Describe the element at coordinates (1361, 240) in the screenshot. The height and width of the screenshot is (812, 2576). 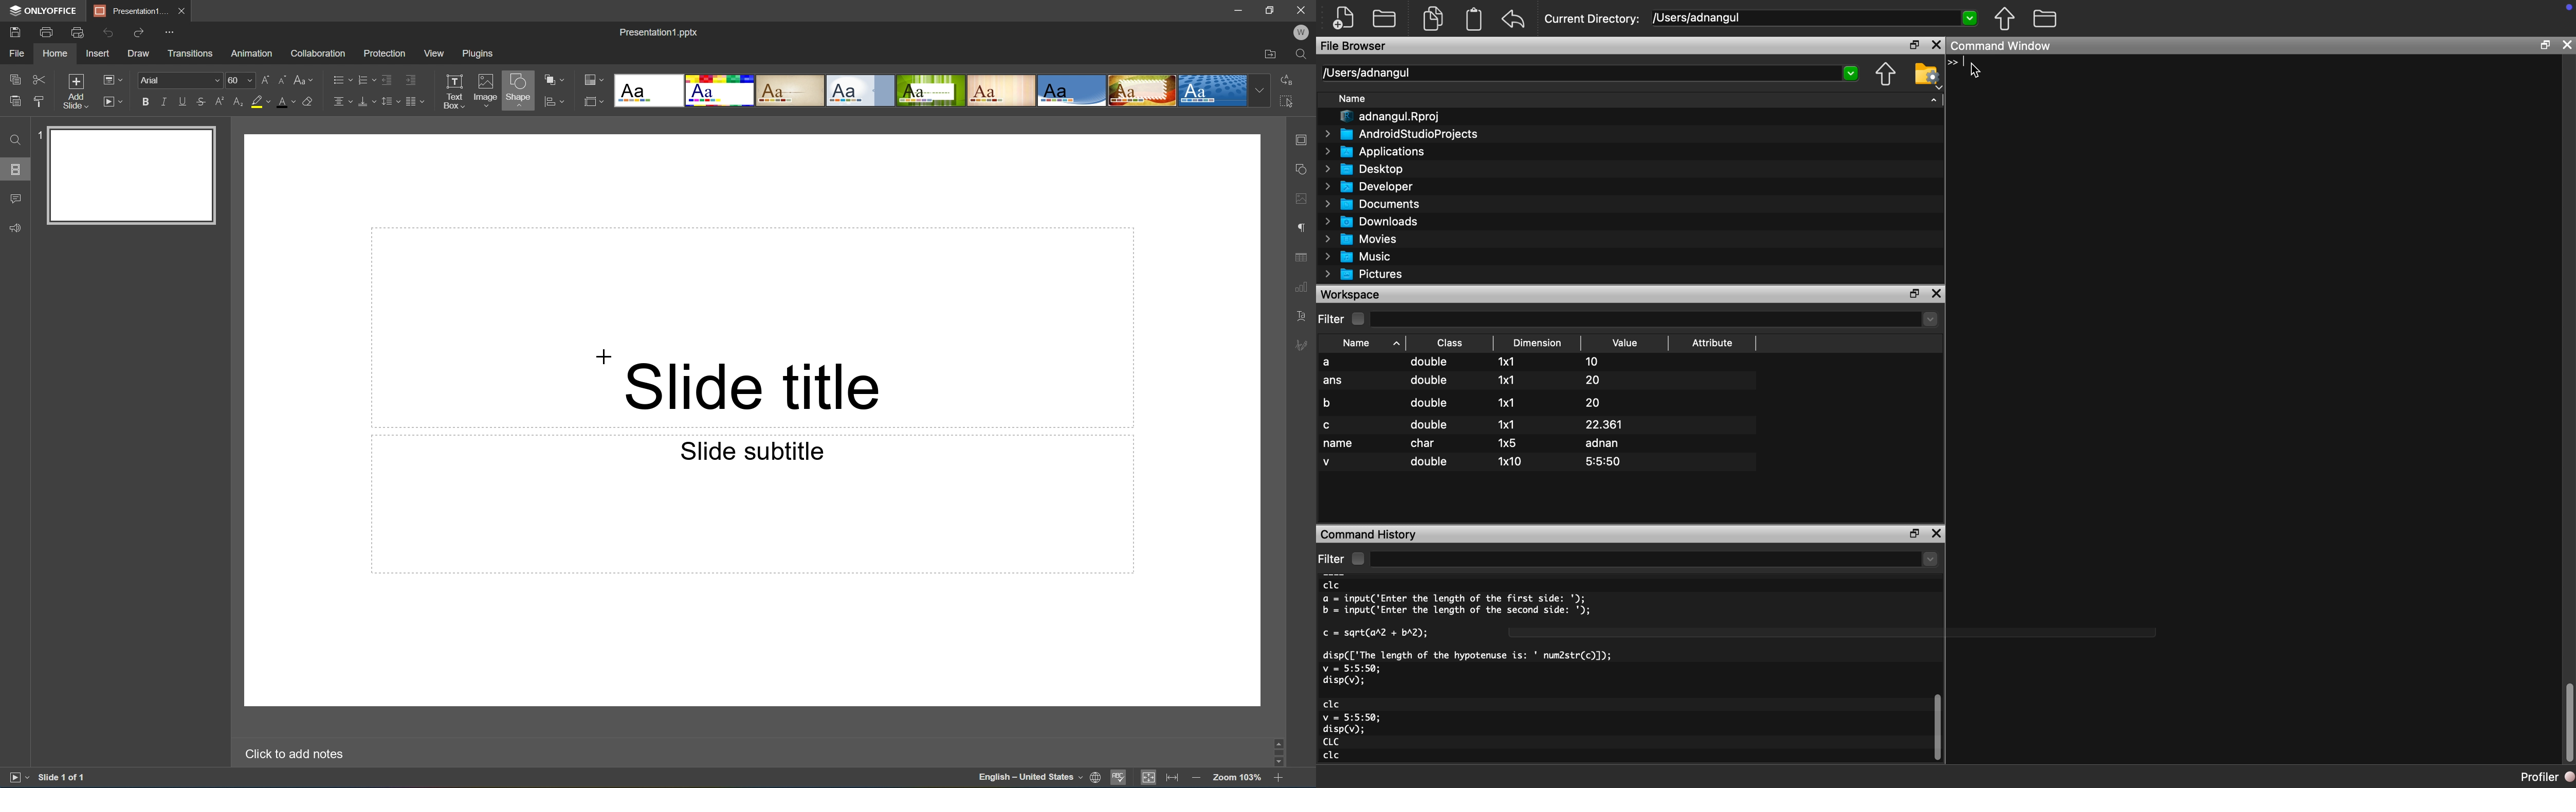
I see `> [@ Movies` at that location.